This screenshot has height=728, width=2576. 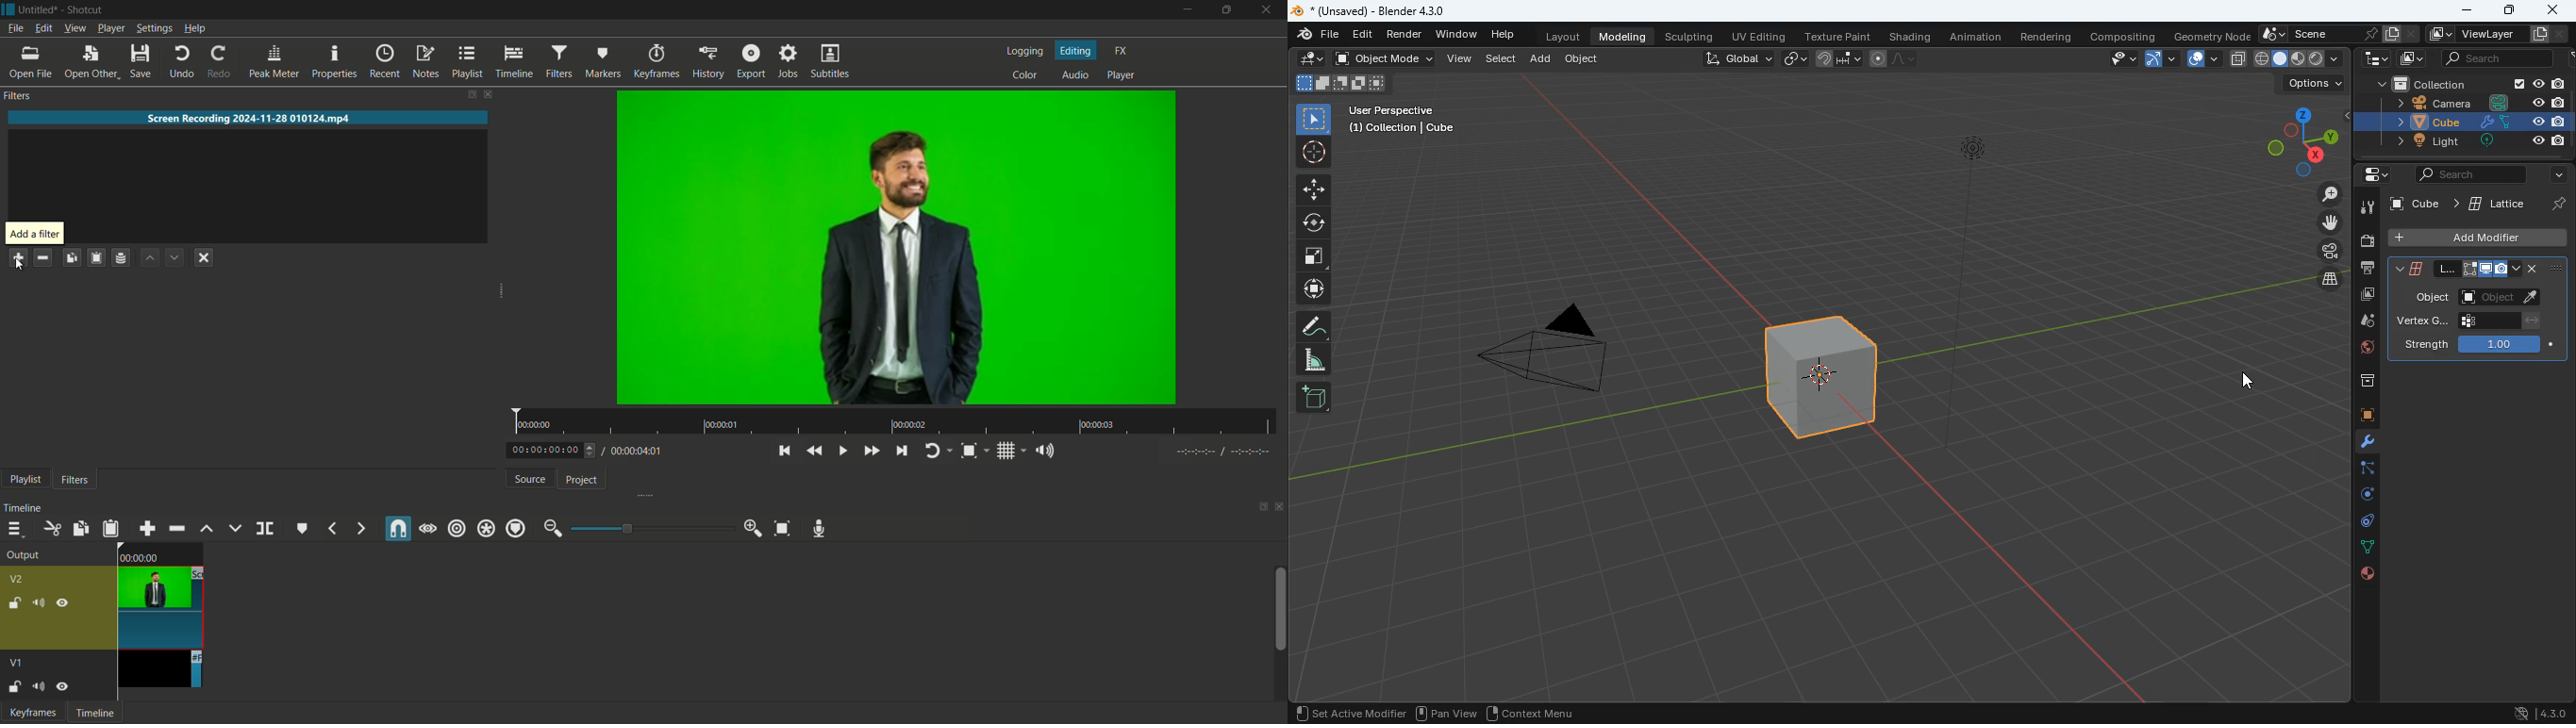 What do you see at coordinates (2339, 34) in the screenshot?
I see `scene` at bounding box center [2339, 34].